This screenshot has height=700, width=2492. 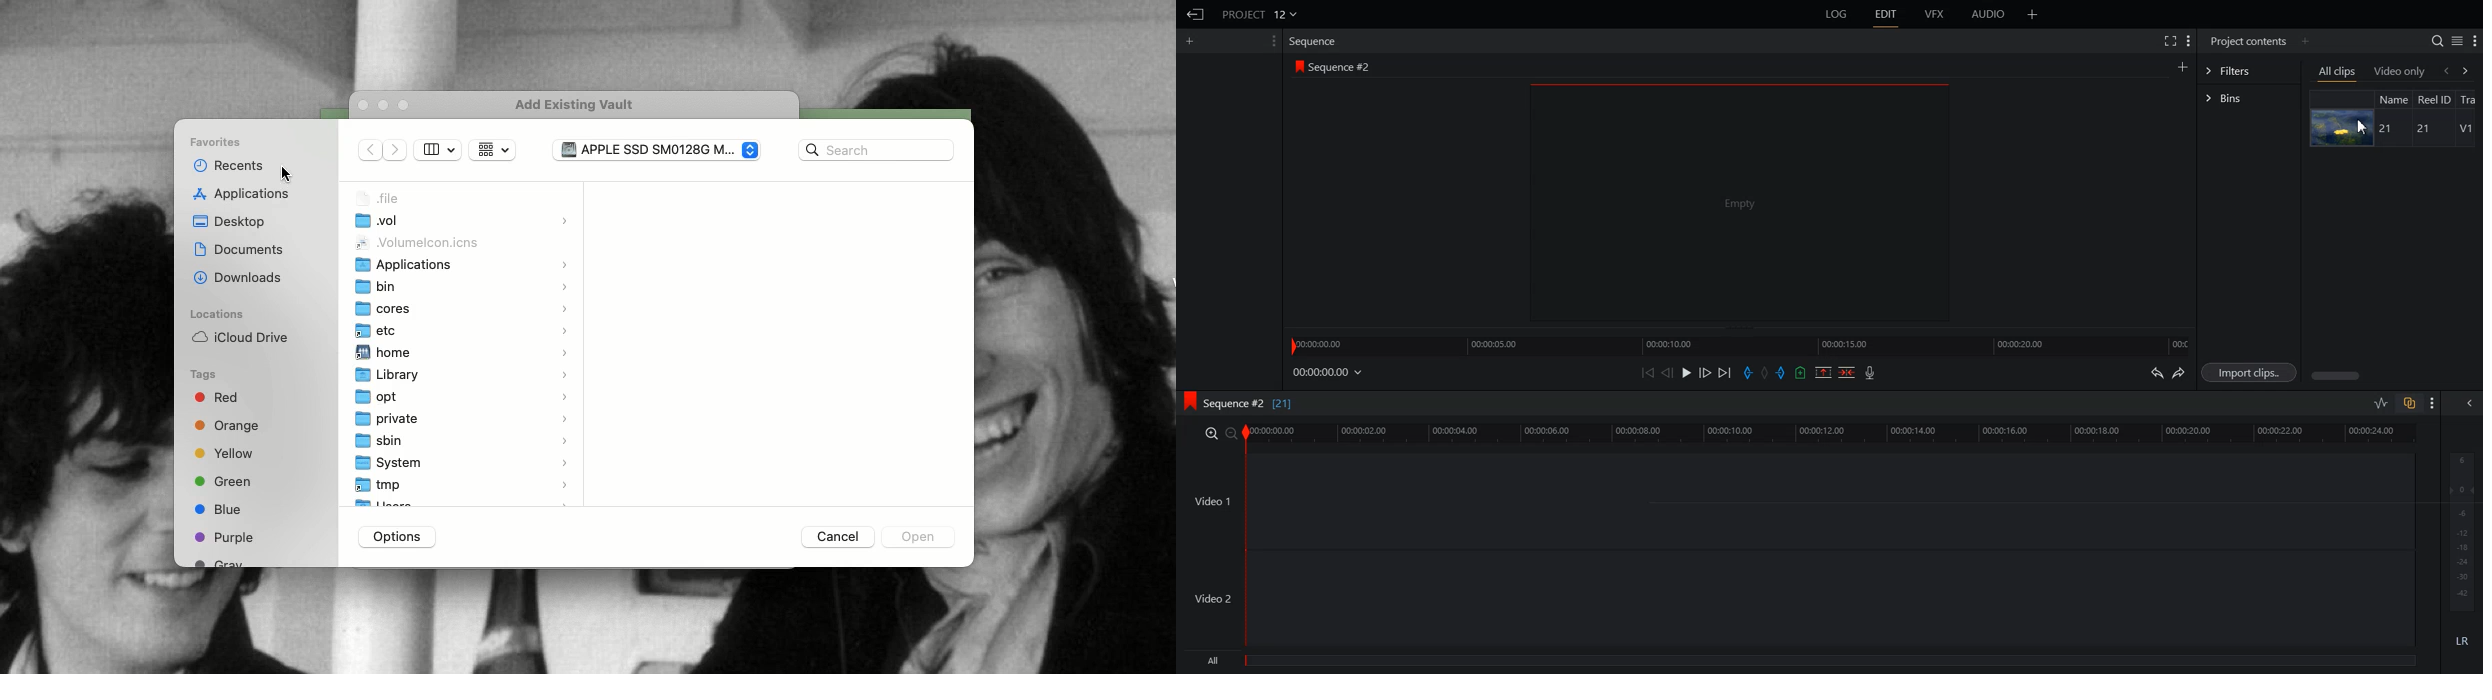 I want to click on Import clips, so click(x=2248, y=372).